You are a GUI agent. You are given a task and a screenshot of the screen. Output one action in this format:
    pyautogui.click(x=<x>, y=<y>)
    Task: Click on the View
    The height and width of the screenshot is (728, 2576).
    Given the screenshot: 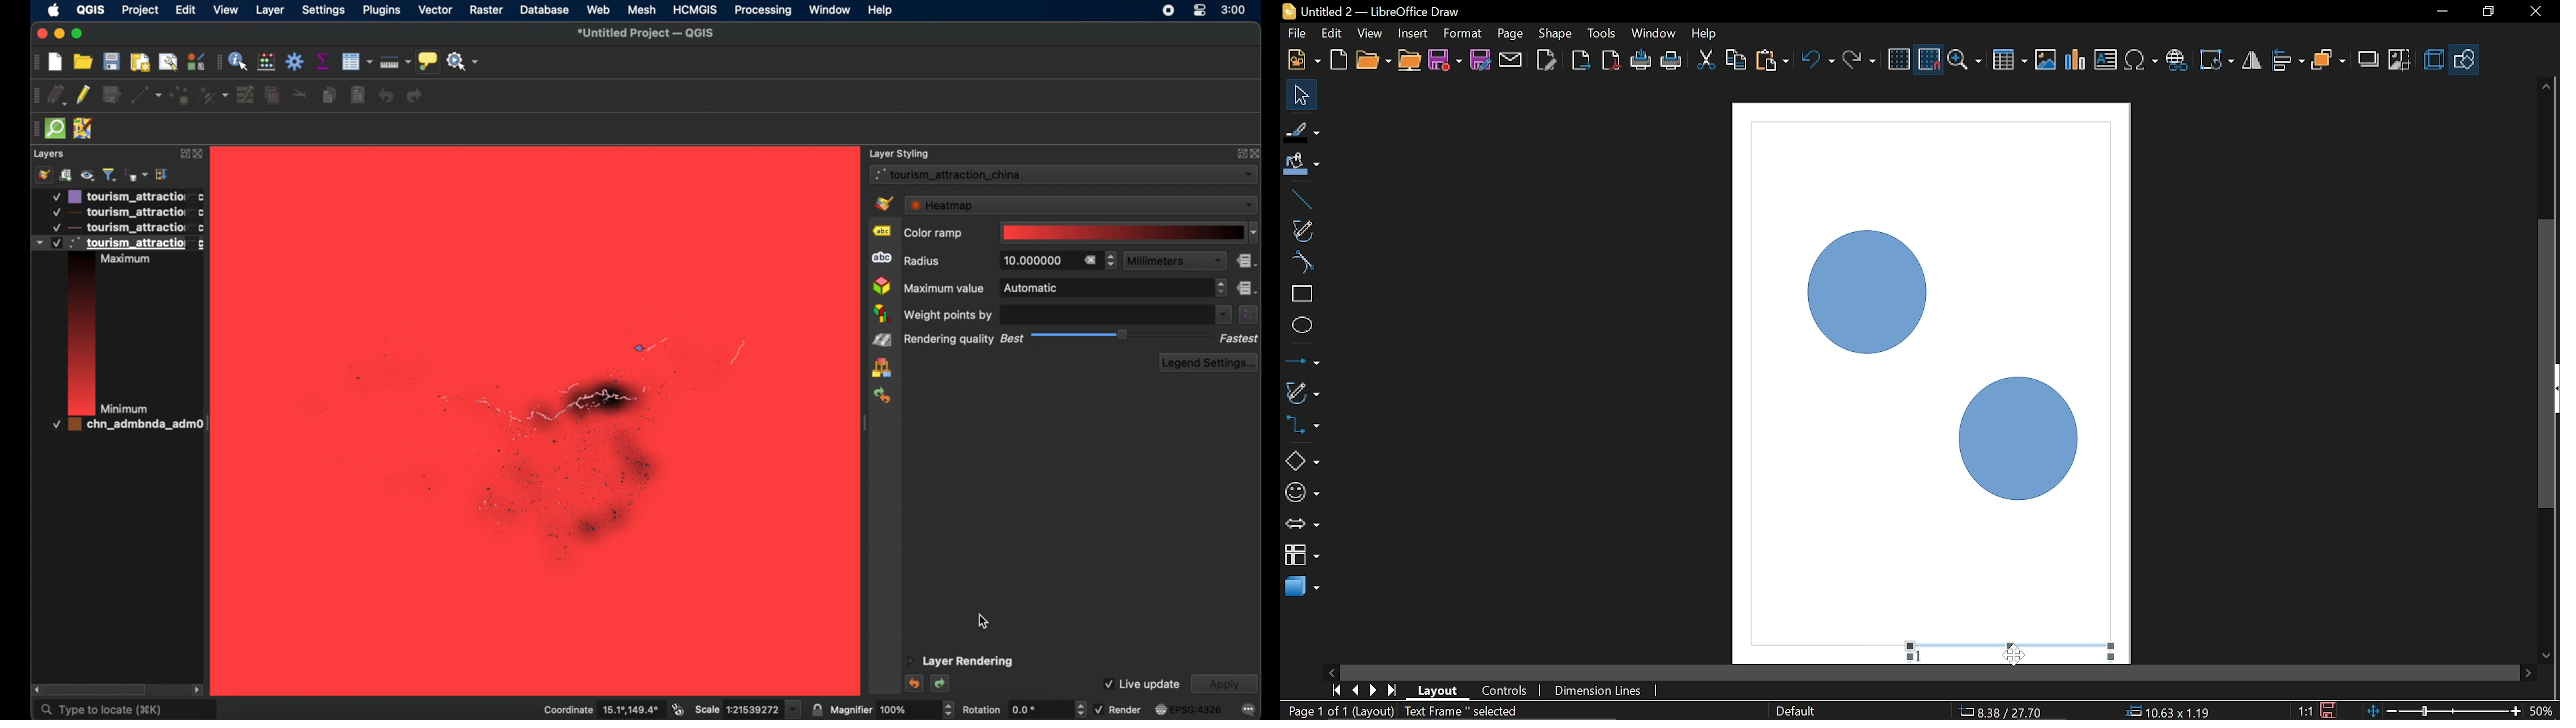 What is the action you would take?
    pyautogui.click(x=1372, y=34)
    